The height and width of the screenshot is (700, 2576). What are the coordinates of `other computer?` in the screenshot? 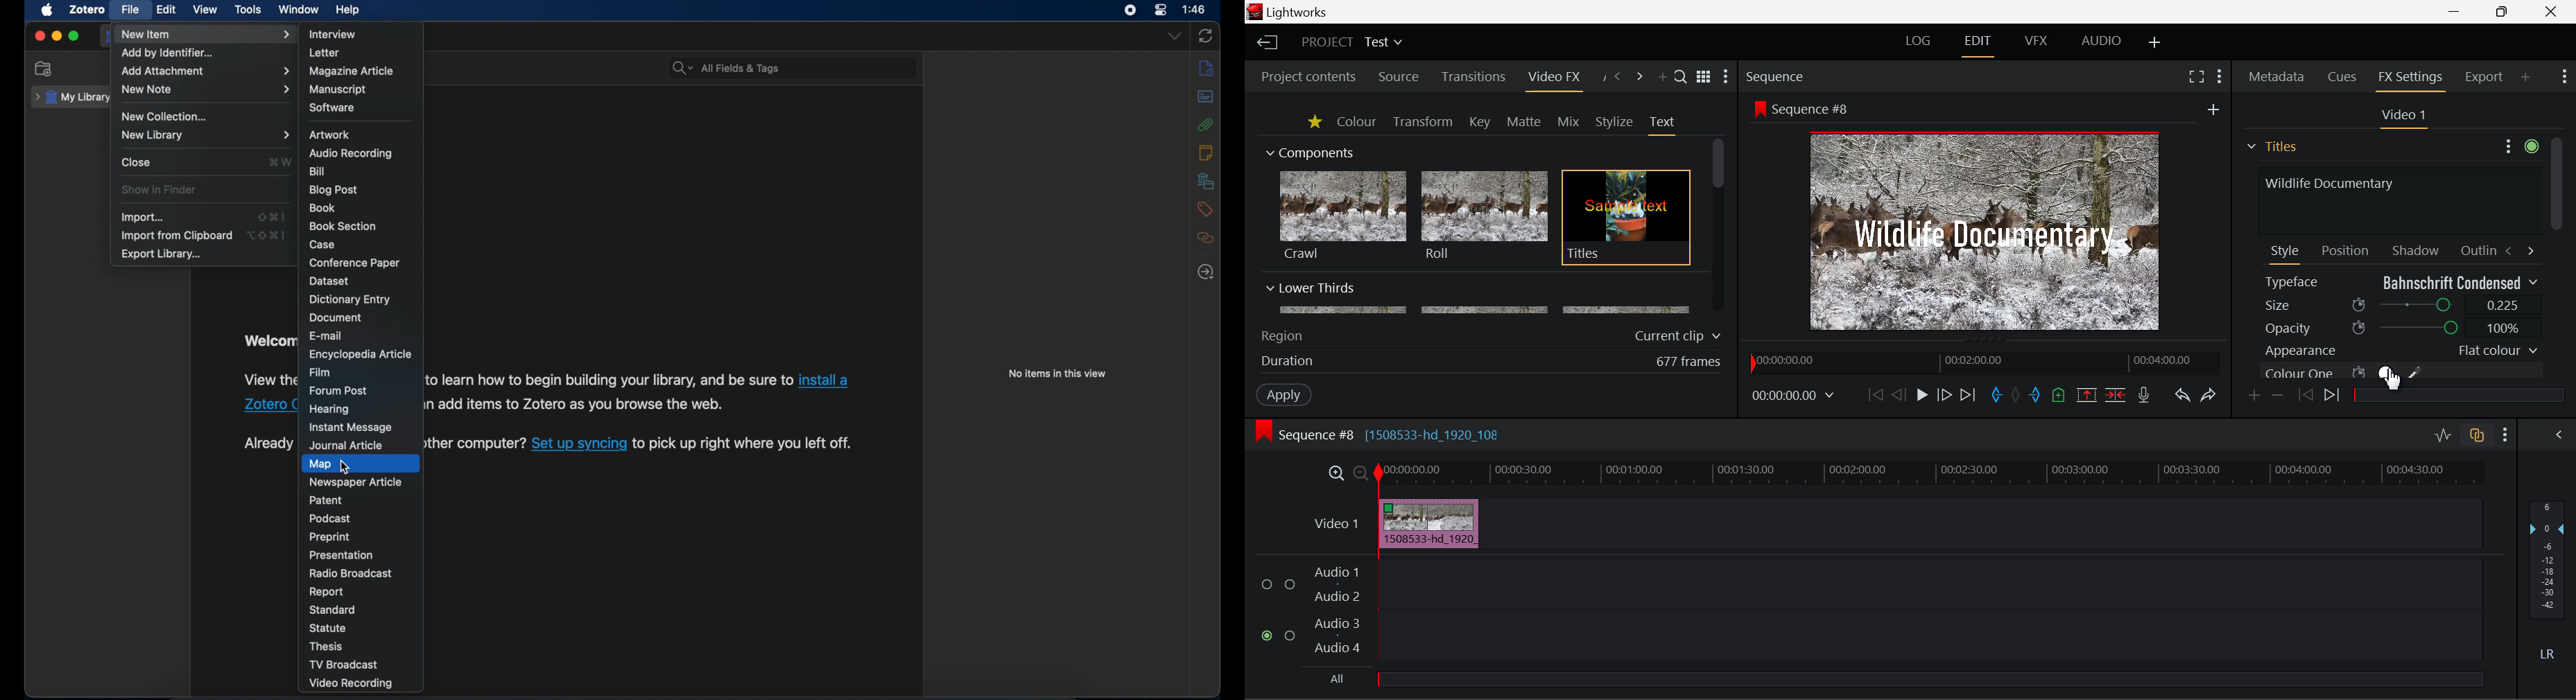 It's located at (481, 444).